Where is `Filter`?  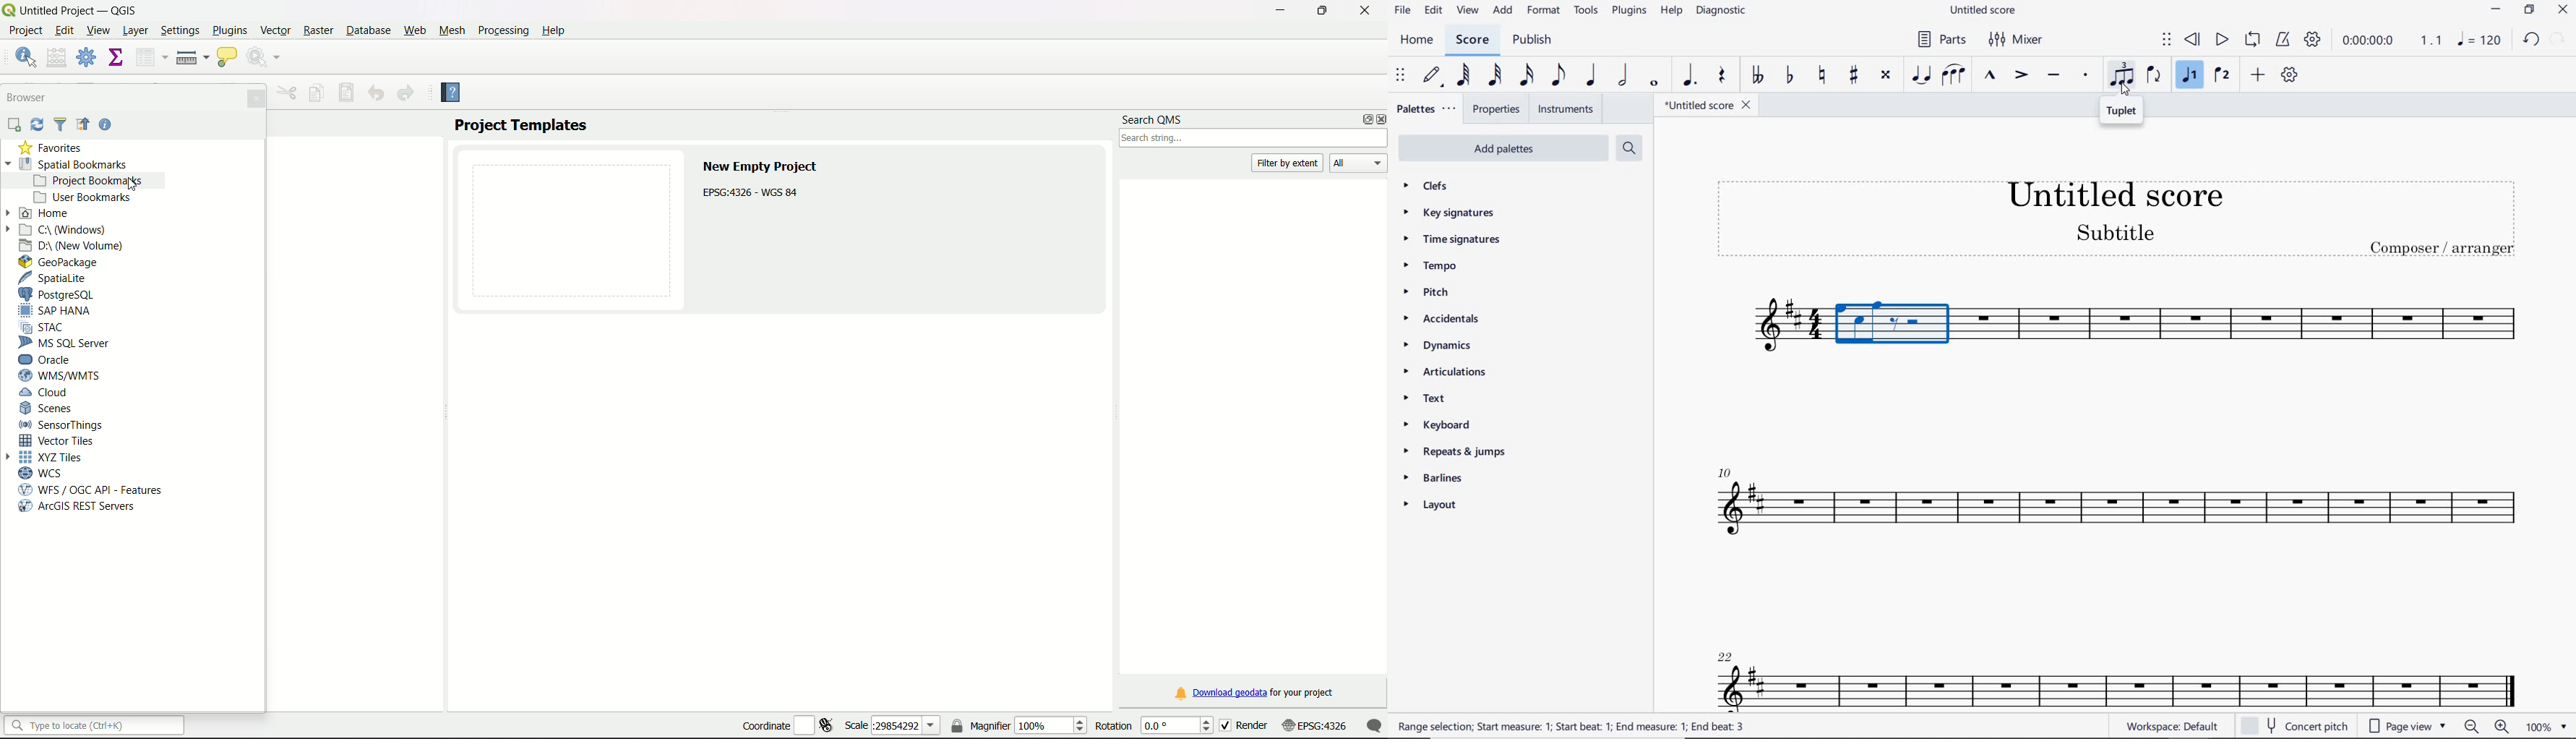 Filter is located at coordinates (61, 125).